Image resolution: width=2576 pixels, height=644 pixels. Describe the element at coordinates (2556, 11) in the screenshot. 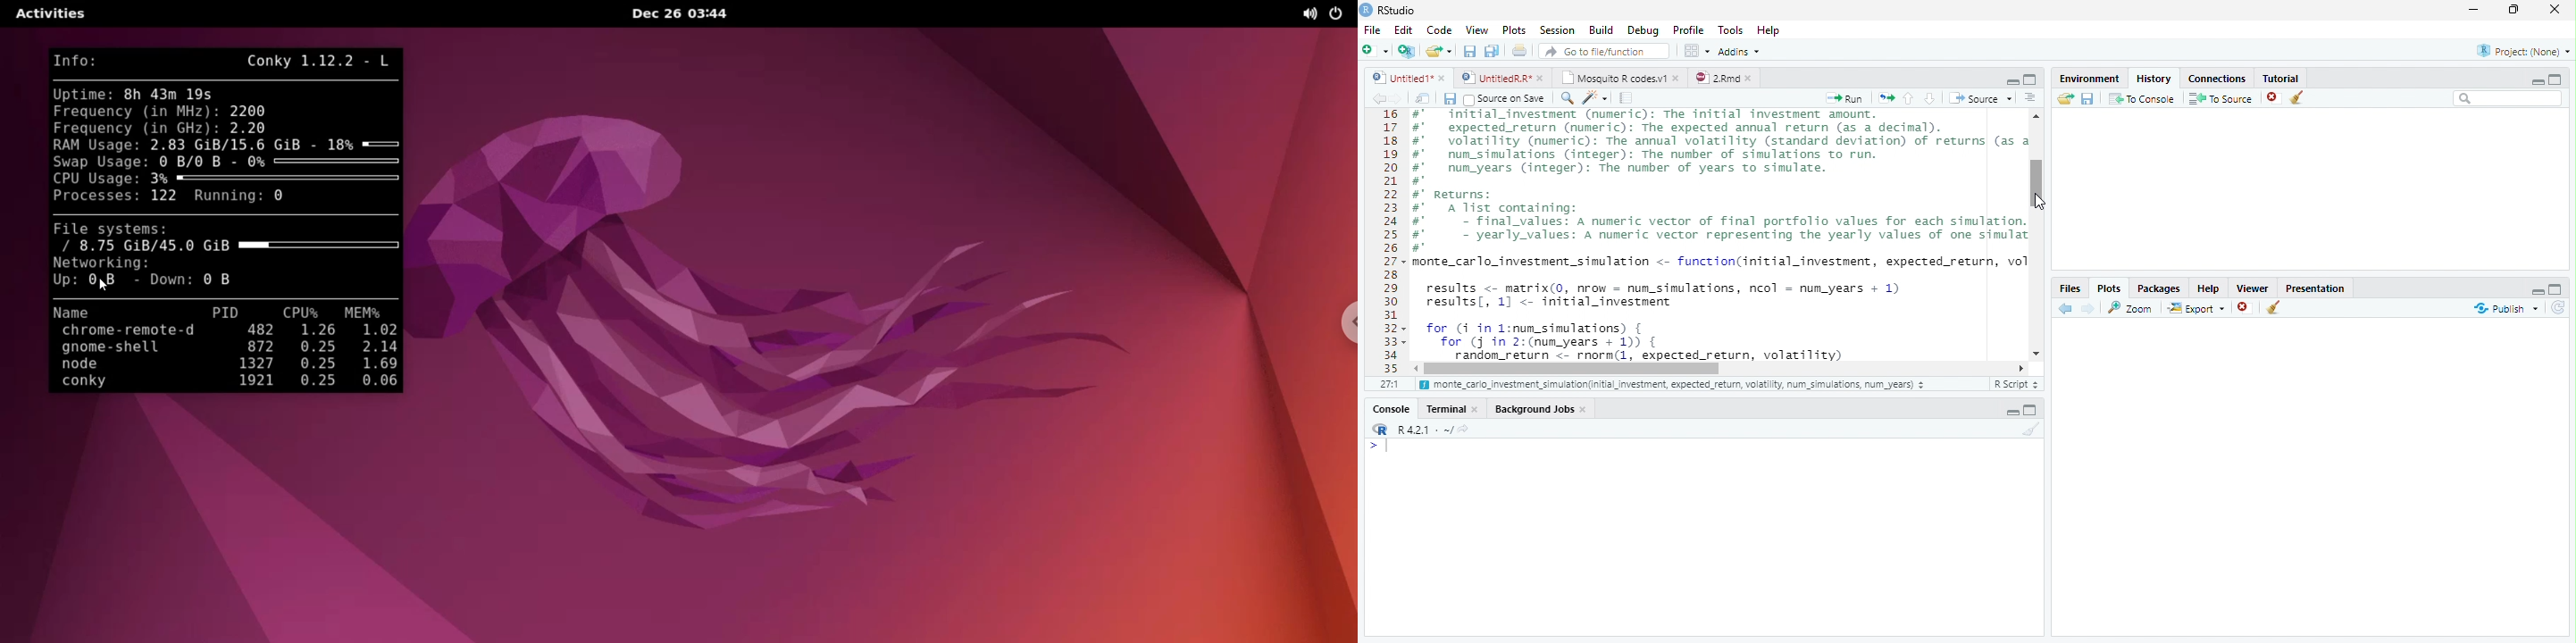

I see `Close` at that location.